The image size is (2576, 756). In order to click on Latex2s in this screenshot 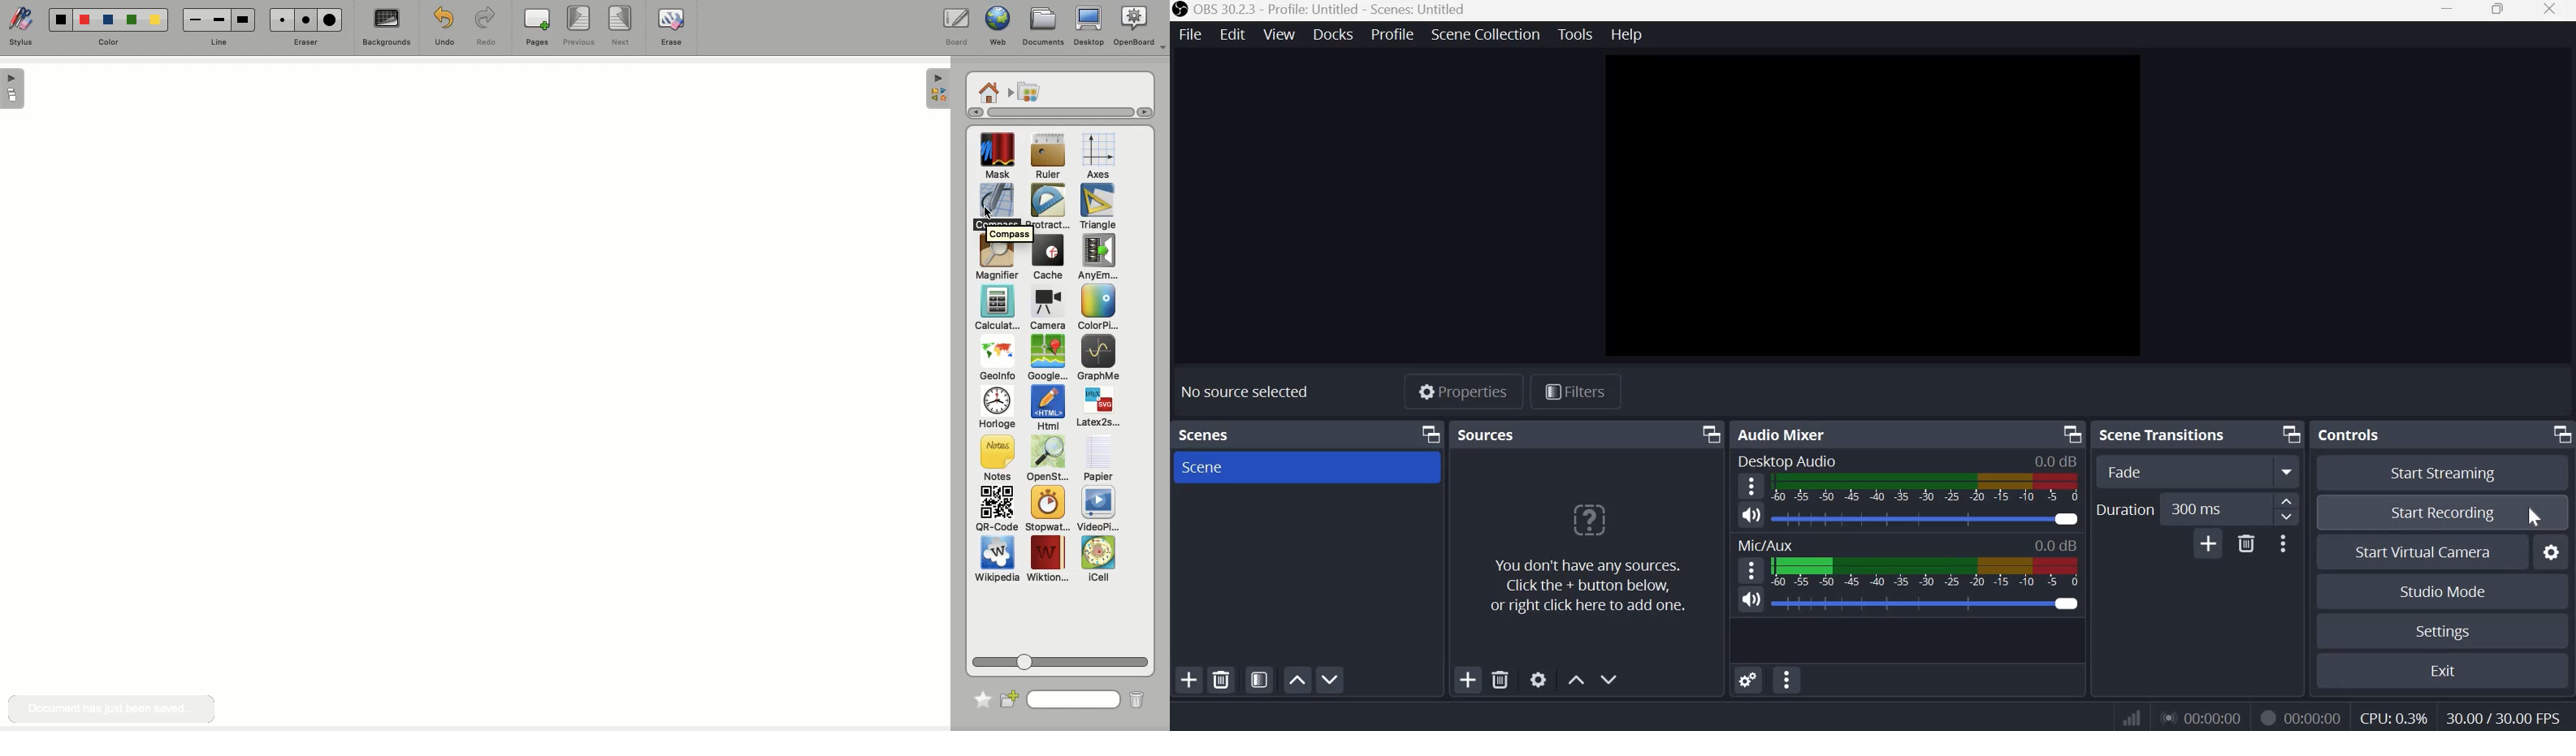, I will do `click(1098, 408)`.